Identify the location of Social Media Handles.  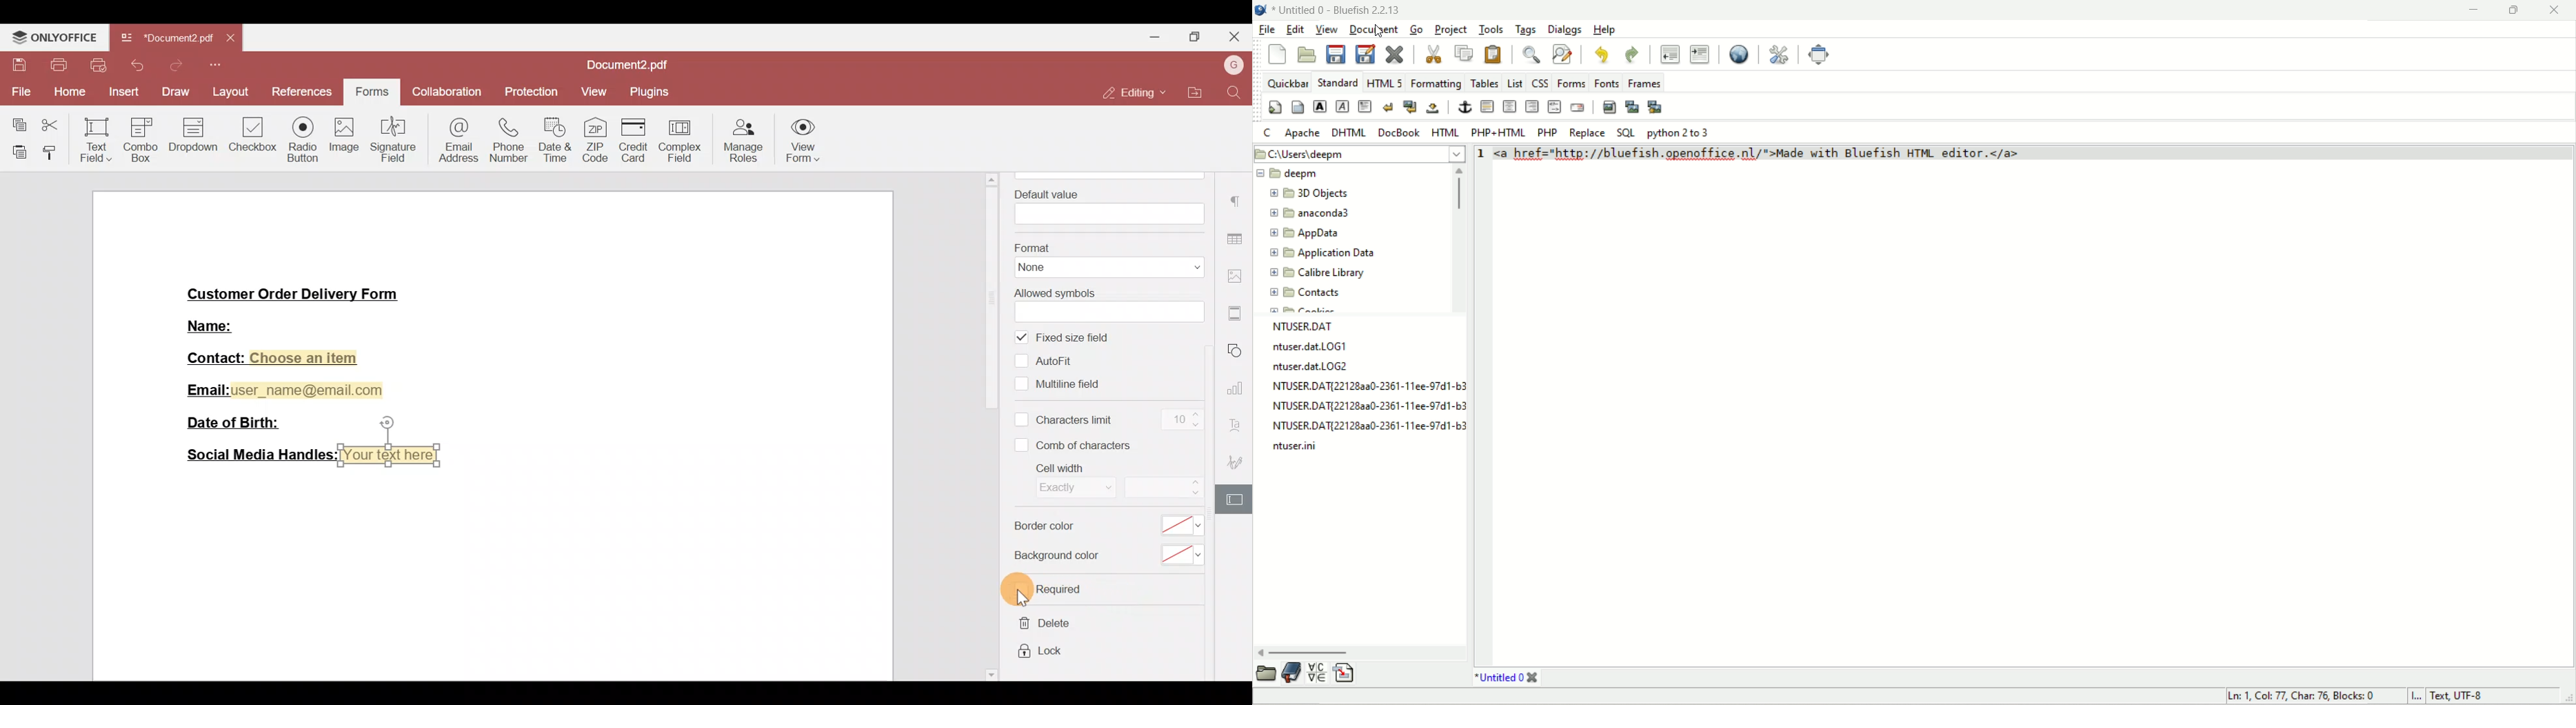
(257, 455).